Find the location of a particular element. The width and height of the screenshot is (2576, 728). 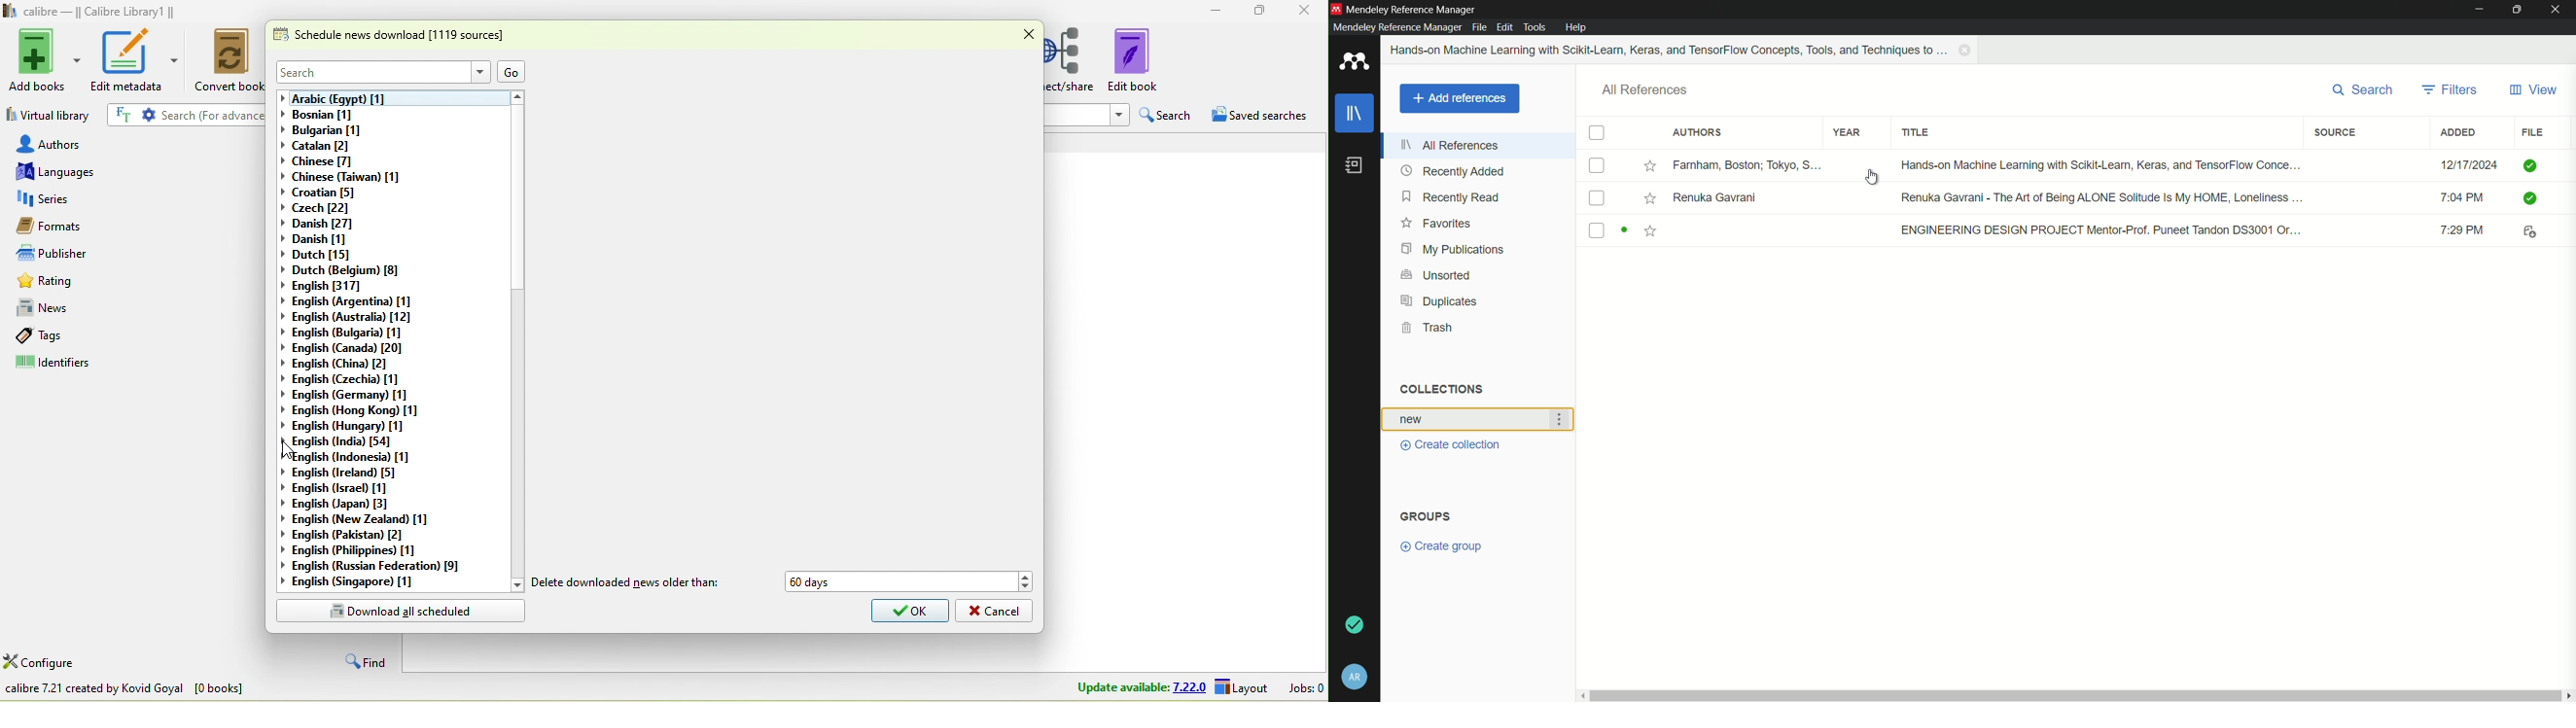

close book is located at coordinates (1967, 50).